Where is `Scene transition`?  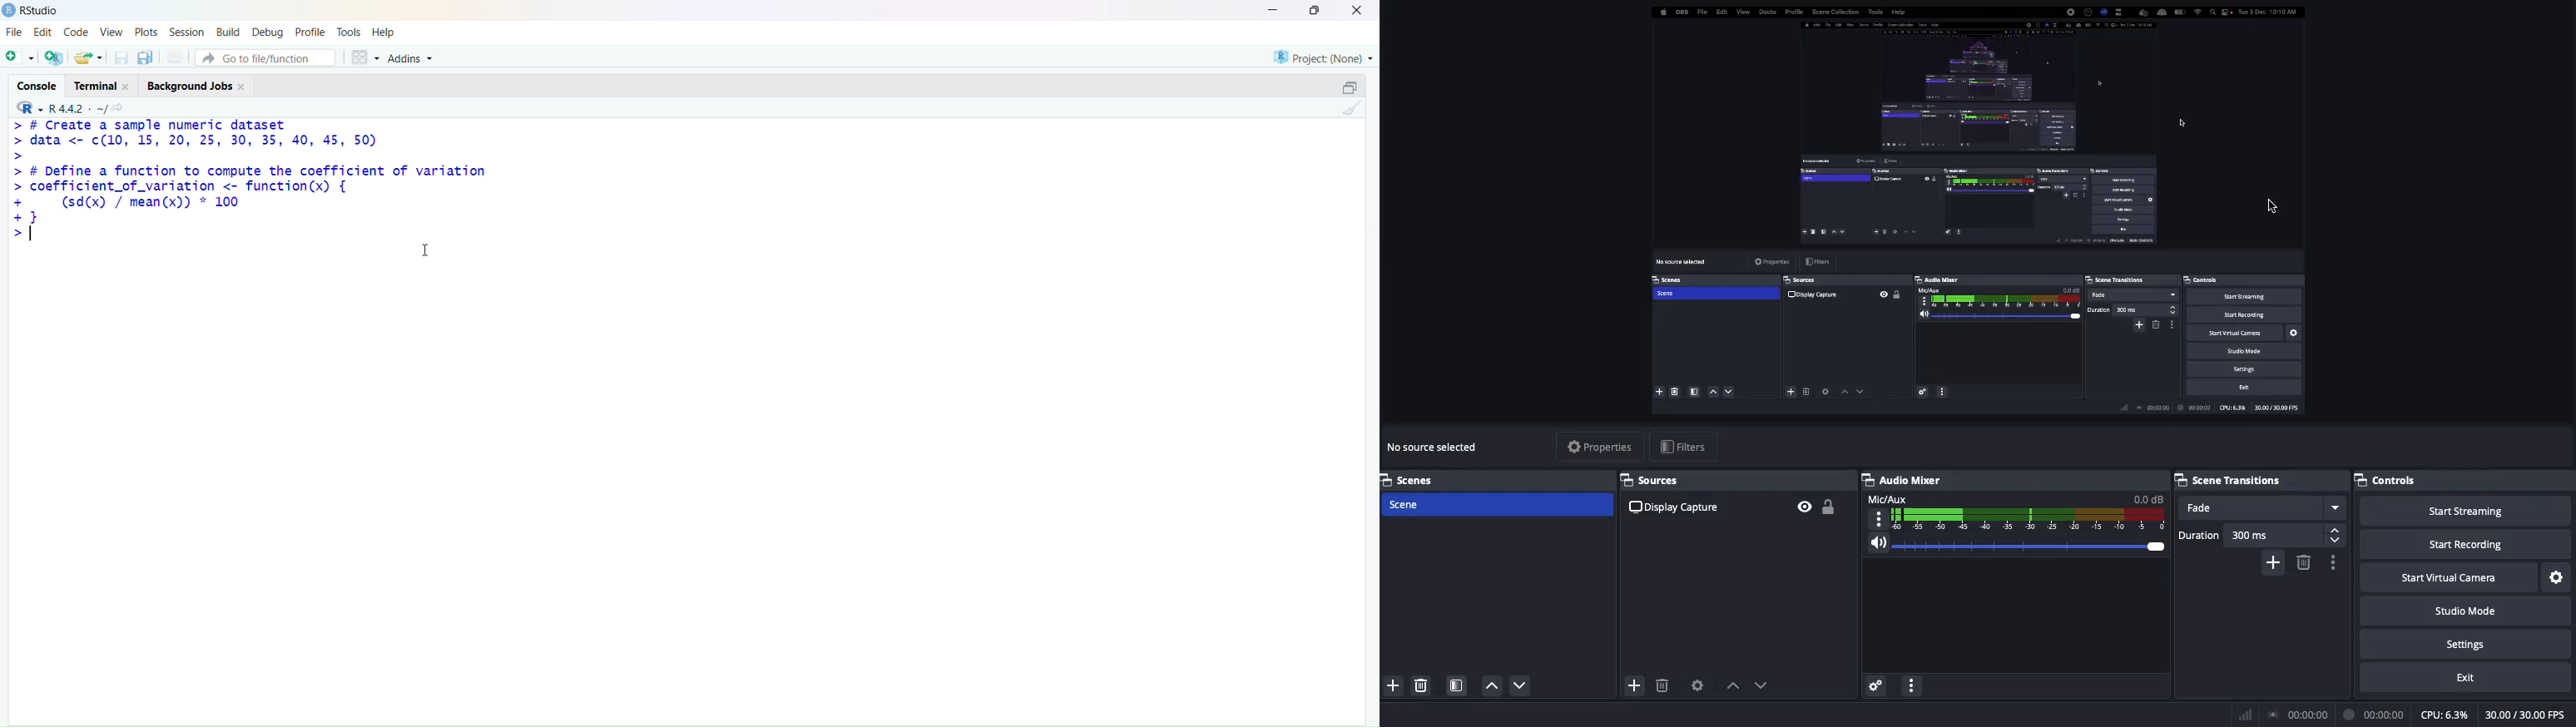
Scene transition is located at coordinates (2231, 480).